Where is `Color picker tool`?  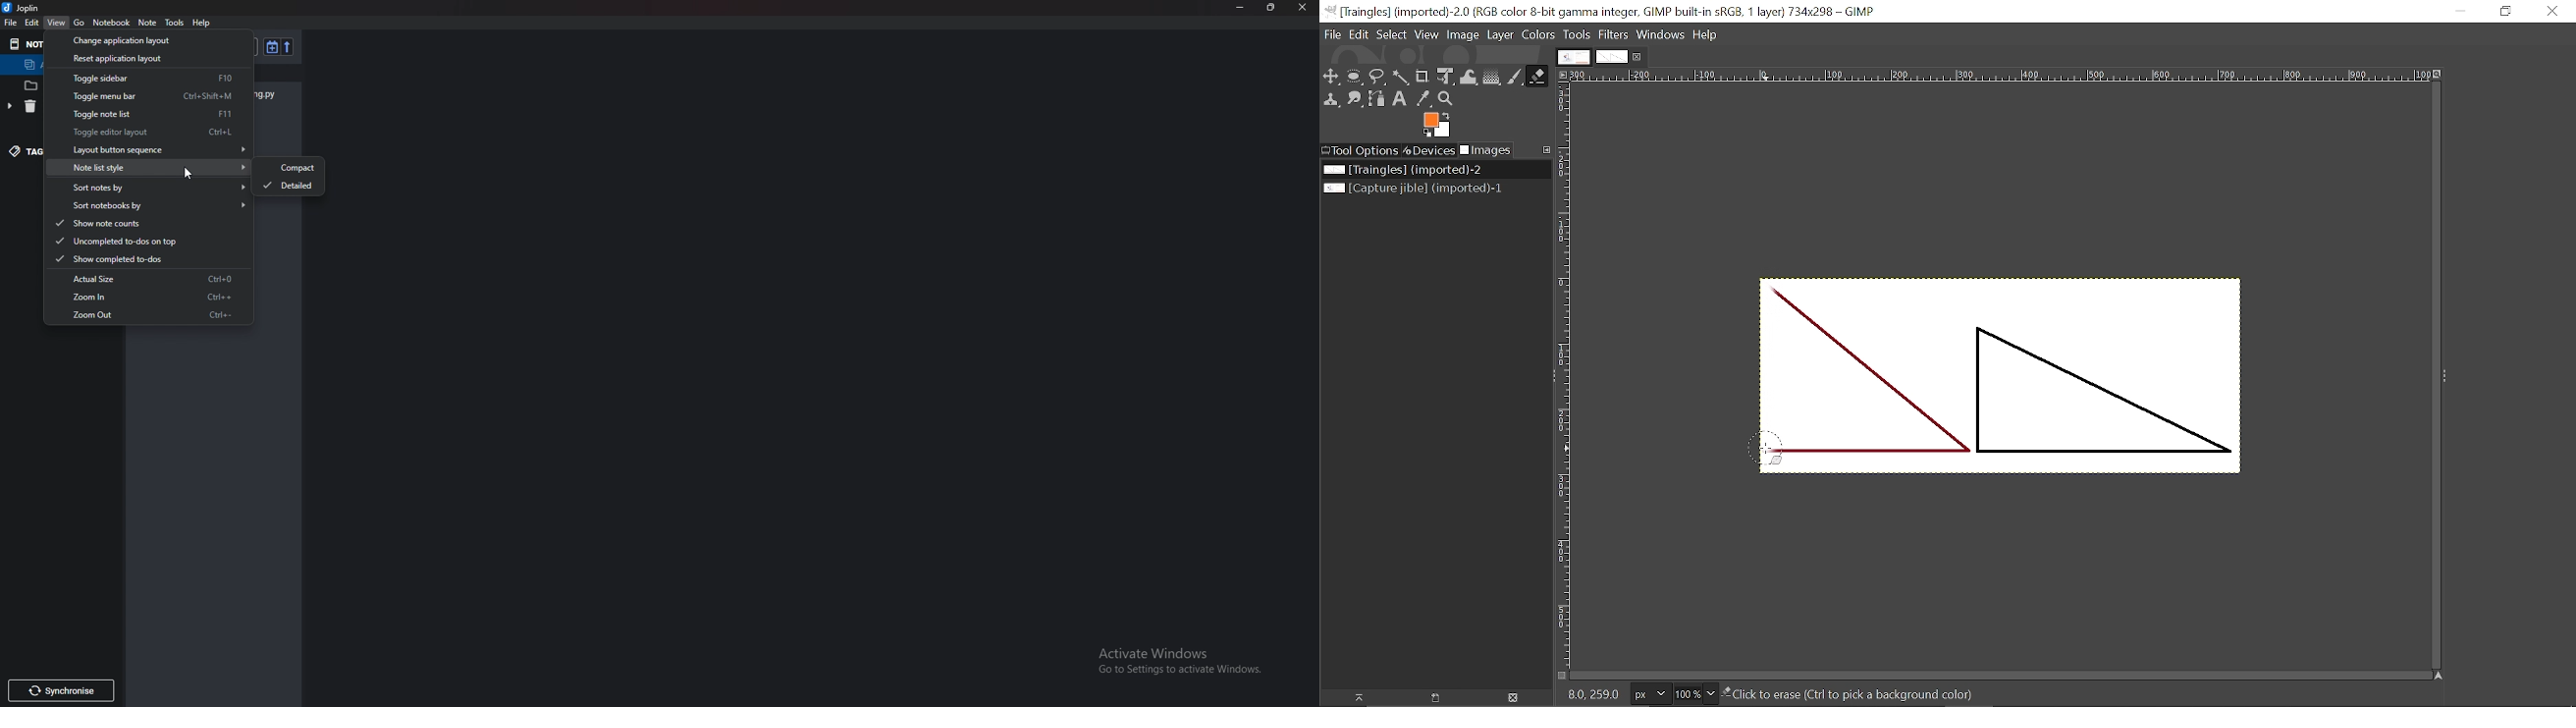 Color picker tool is located at coordinates (1422, 99).